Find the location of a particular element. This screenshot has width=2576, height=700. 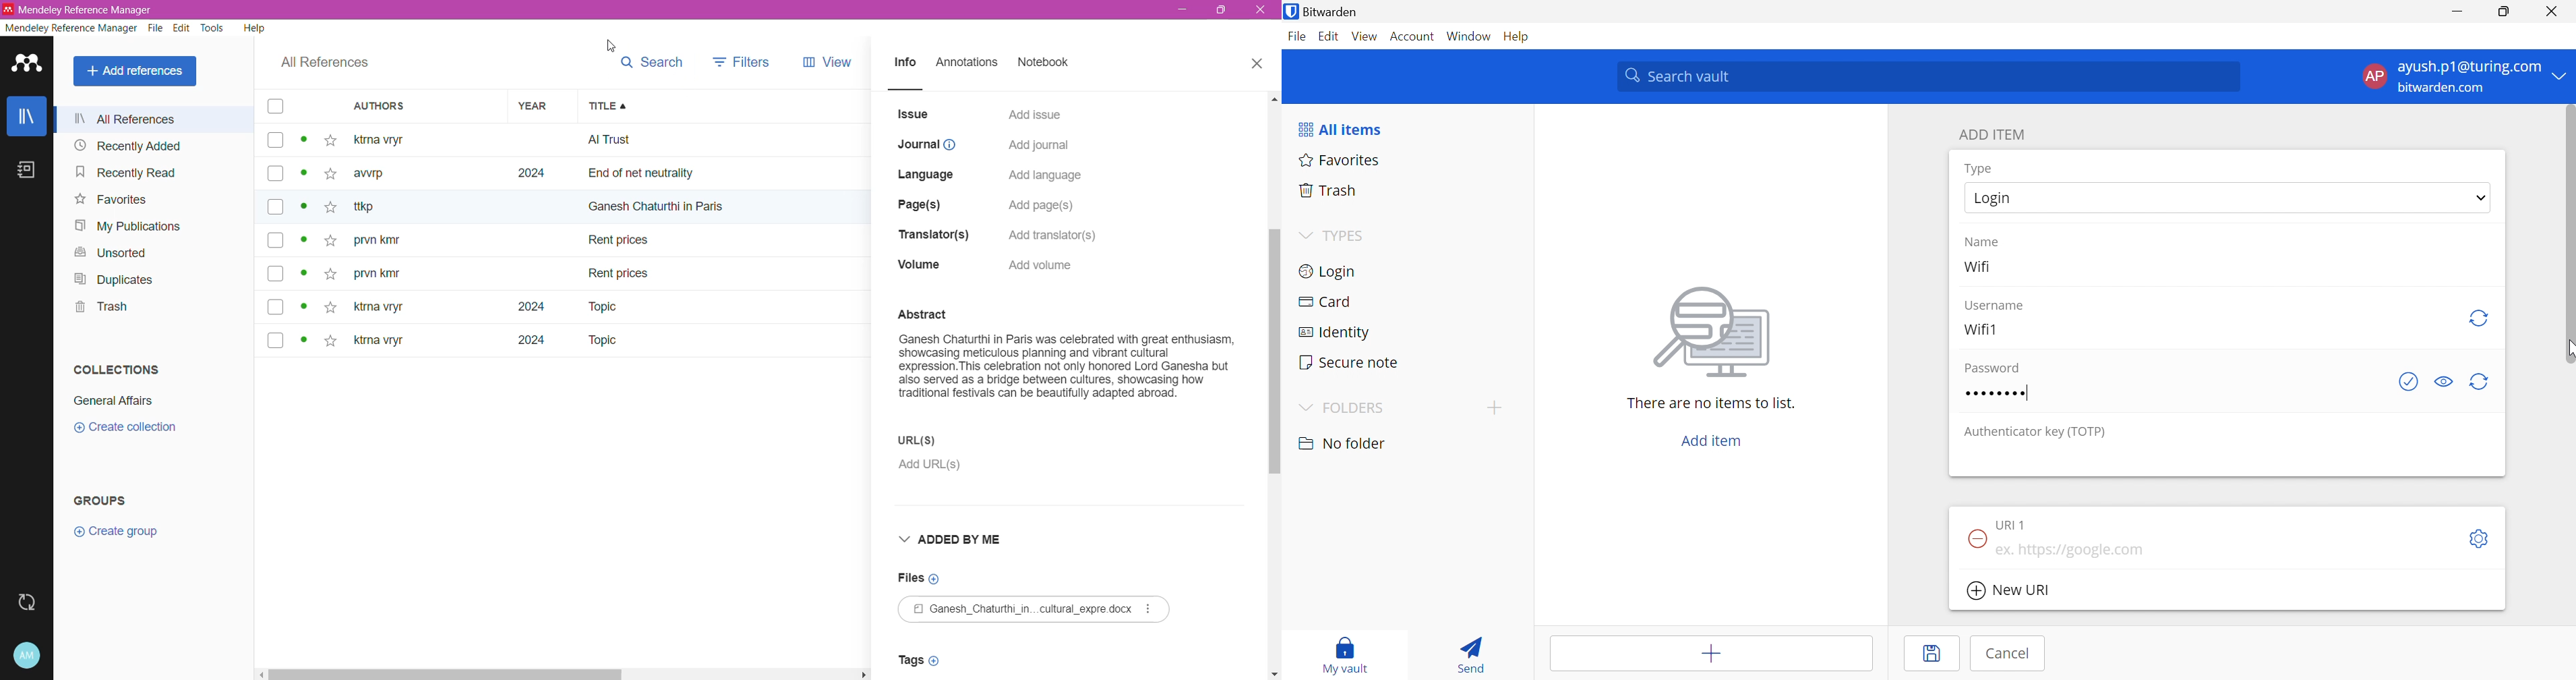

TYPES is located at coordinates (1347, 238).